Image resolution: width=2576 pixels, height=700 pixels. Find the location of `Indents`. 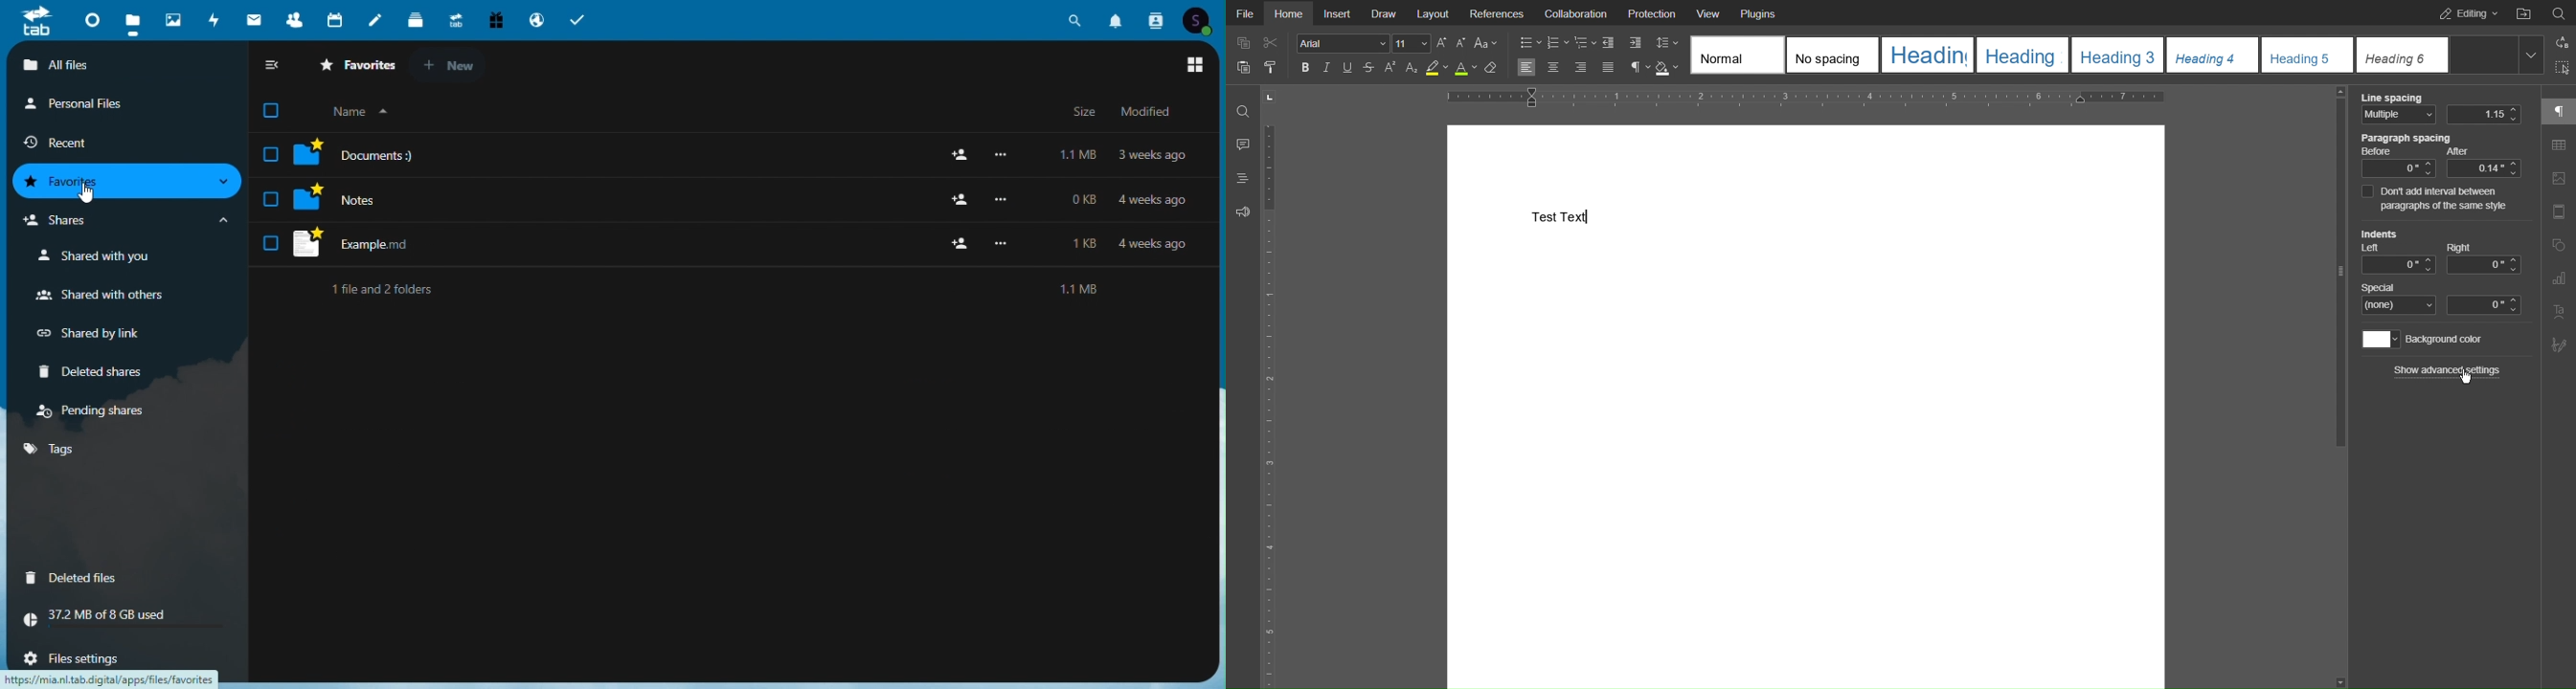

Indents is located at coordinates (1622, 44).